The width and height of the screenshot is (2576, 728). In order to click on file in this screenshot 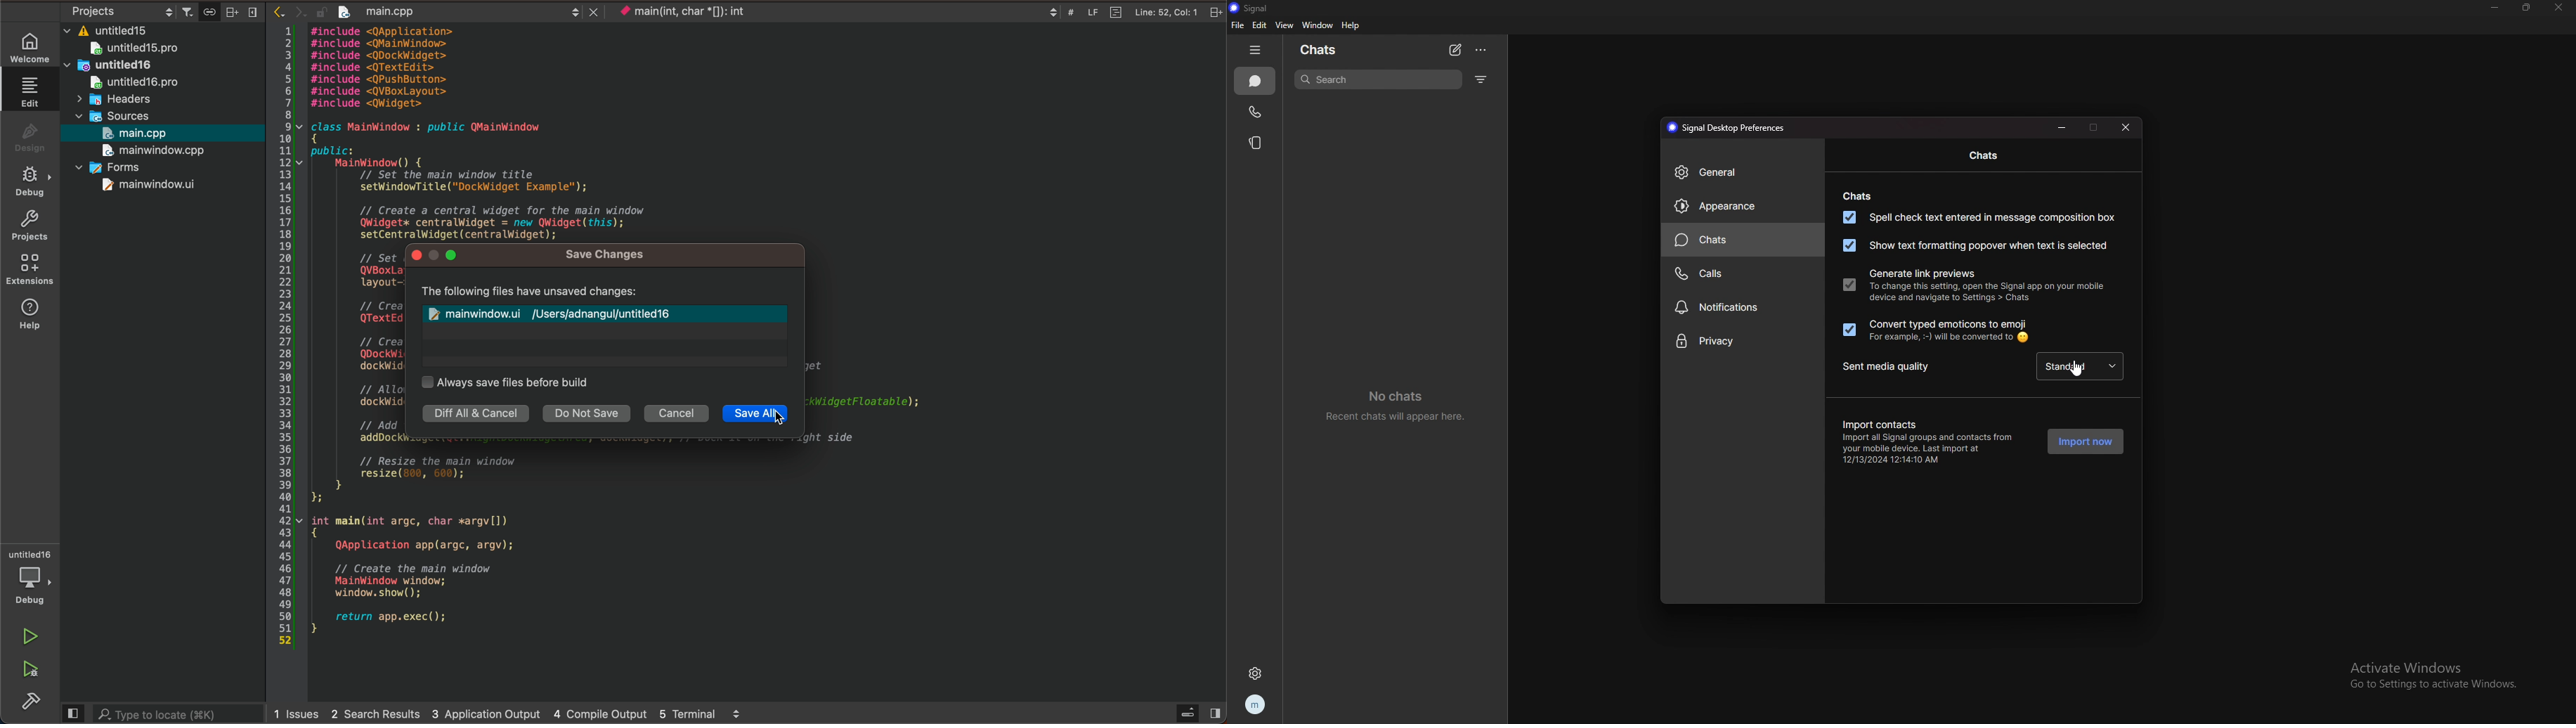, I will do `click(1237, 25)`.